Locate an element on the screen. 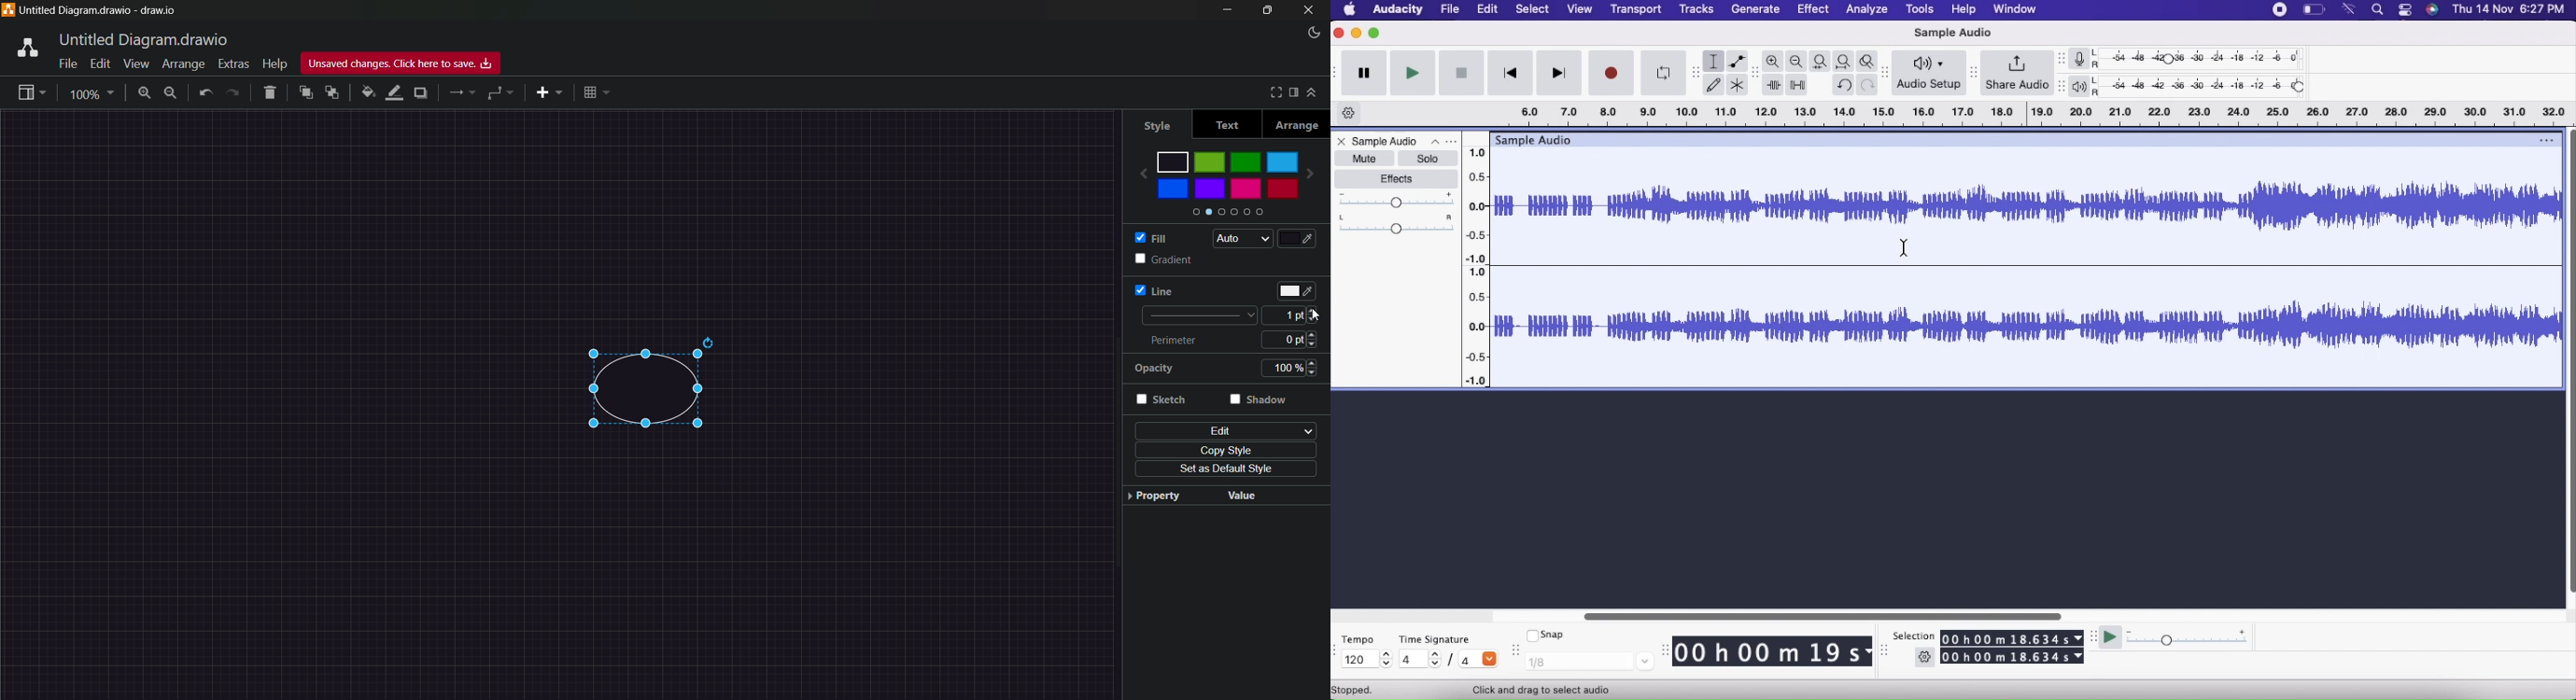  edit is located at coordinates (1226, 430).